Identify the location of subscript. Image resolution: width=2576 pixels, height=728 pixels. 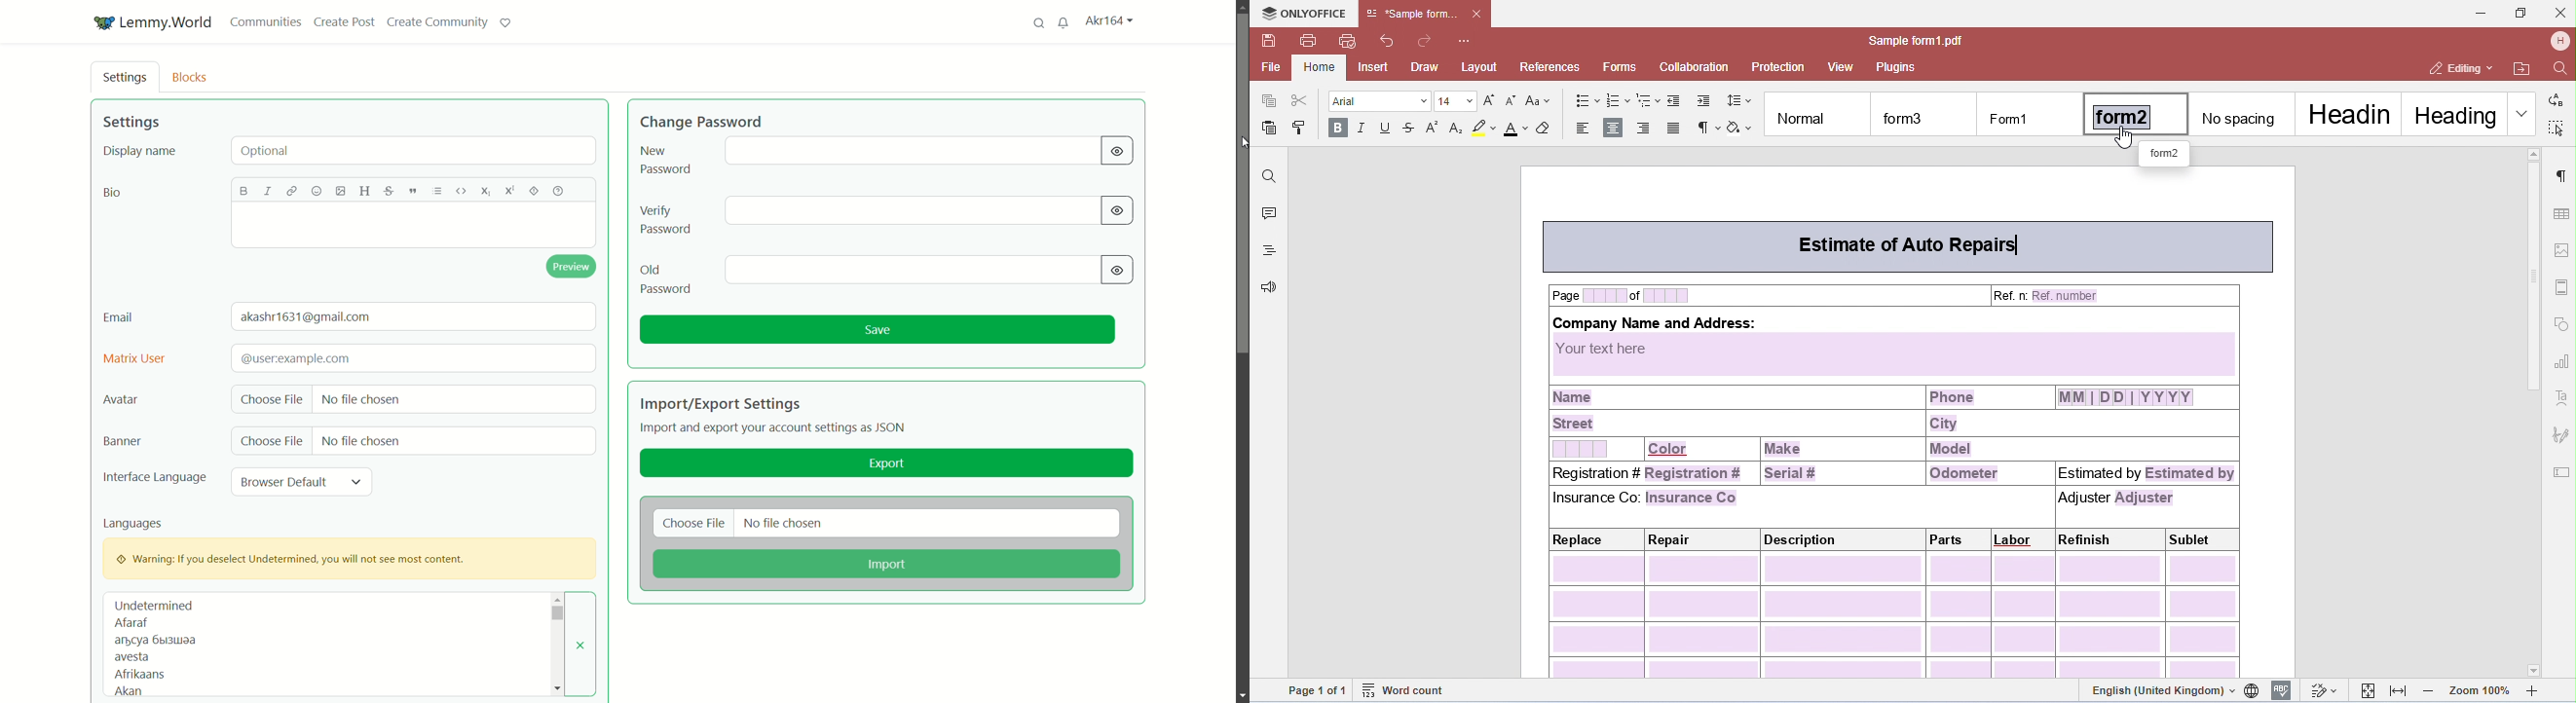
(1458, 129).